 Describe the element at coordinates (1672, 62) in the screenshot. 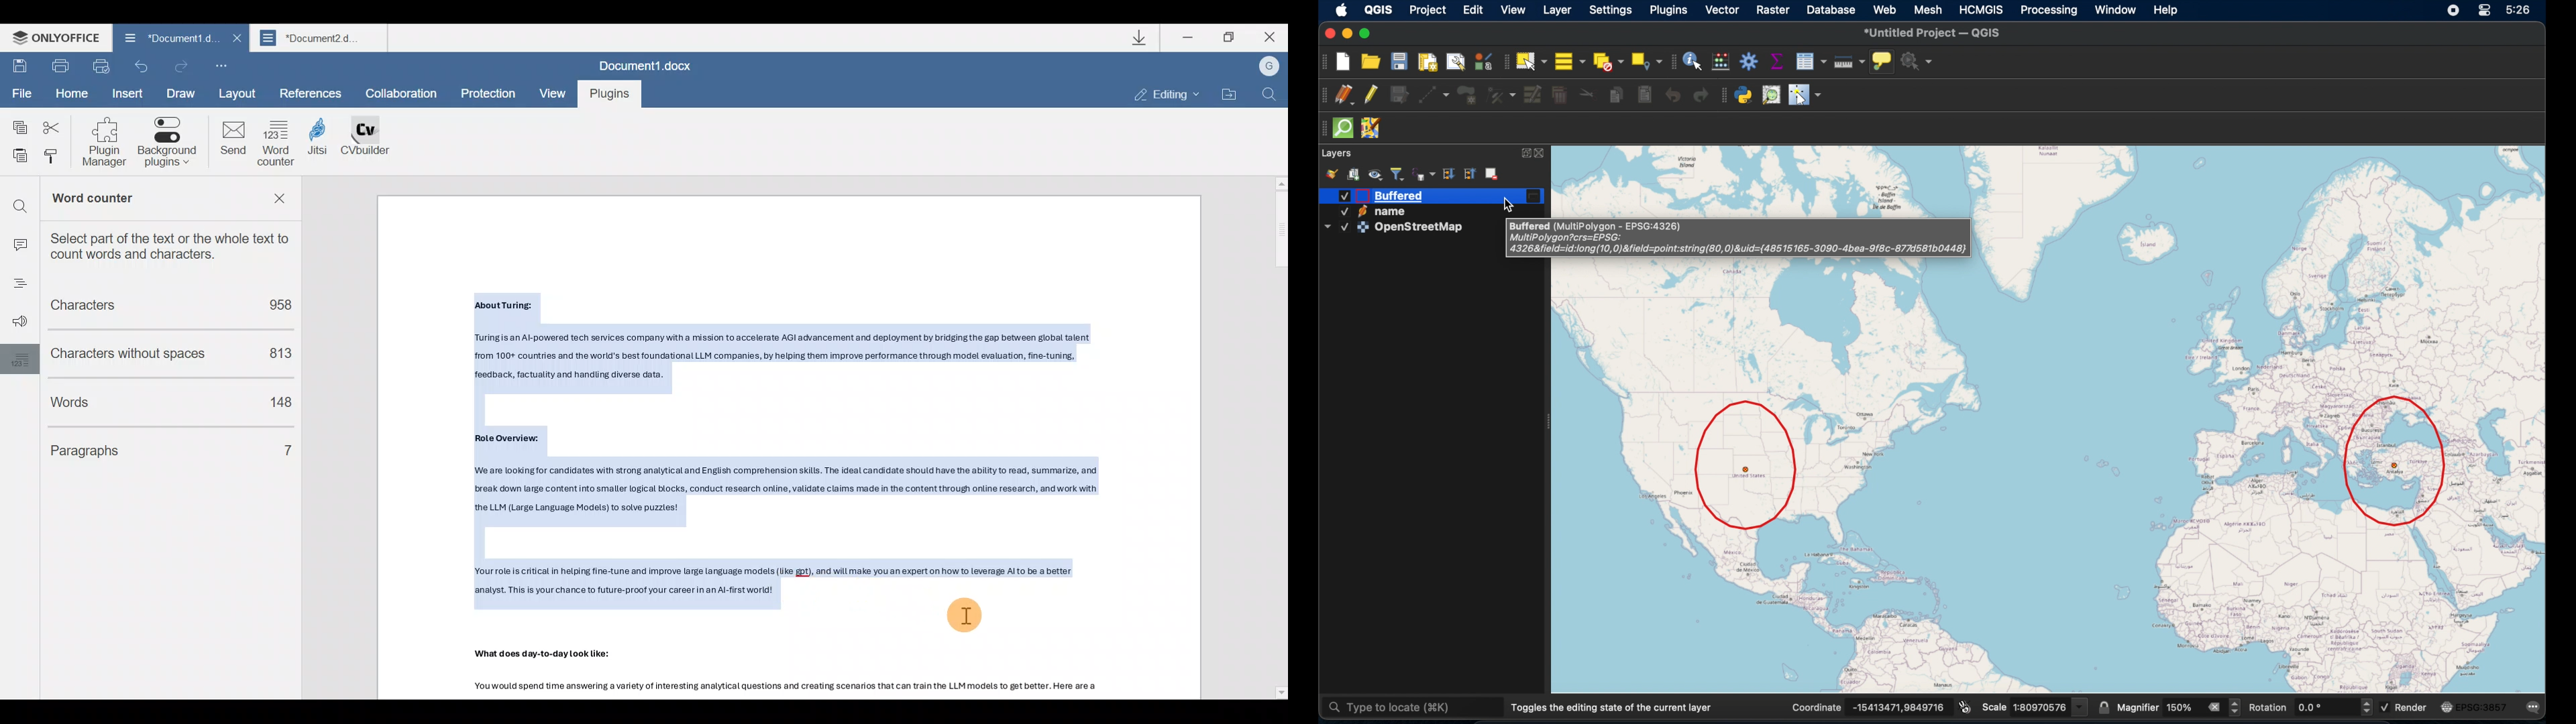

I see `attributes toolbar` at that location.